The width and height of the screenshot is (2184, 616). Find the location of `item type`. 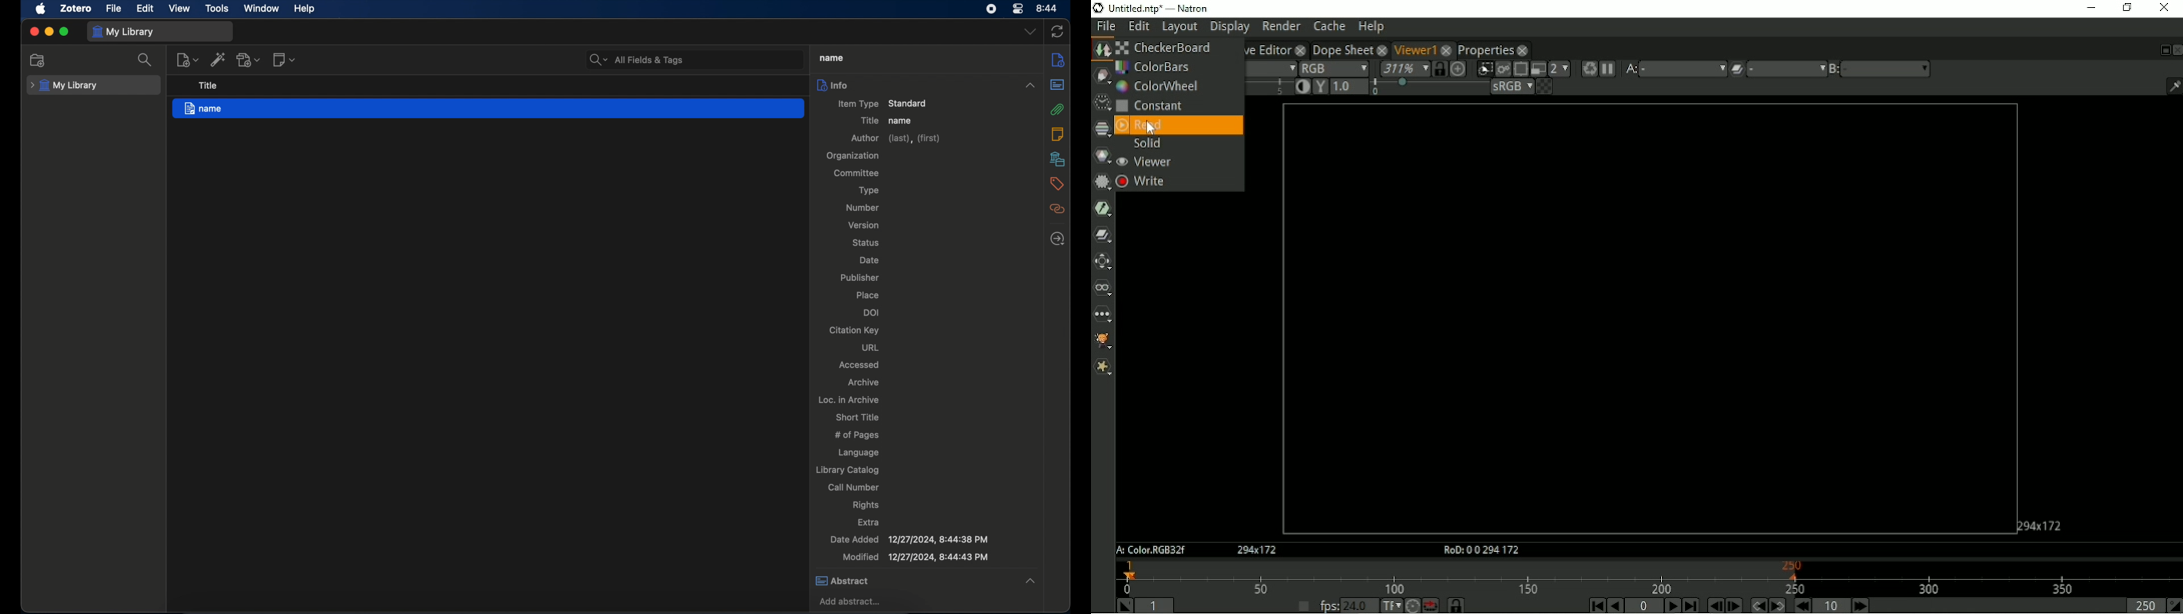

item type is located at coordinates (882, 103).